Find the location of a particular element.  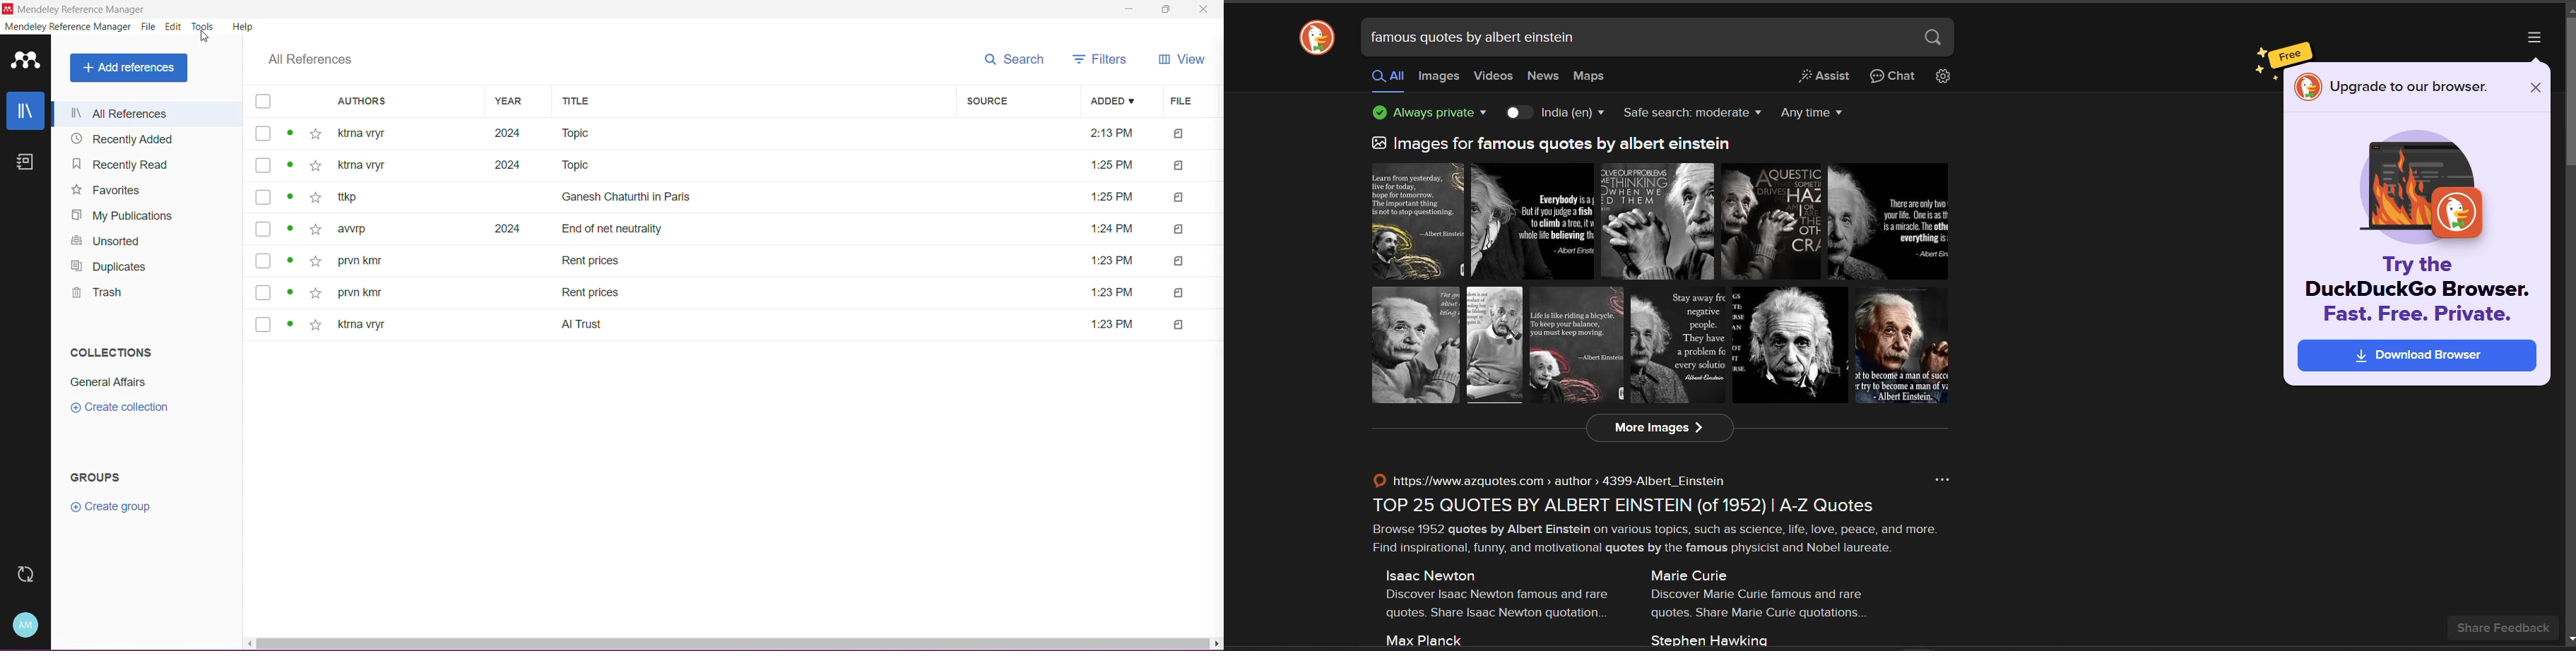

Horizontal Scroll Bar is located at coordinates (734, 645).